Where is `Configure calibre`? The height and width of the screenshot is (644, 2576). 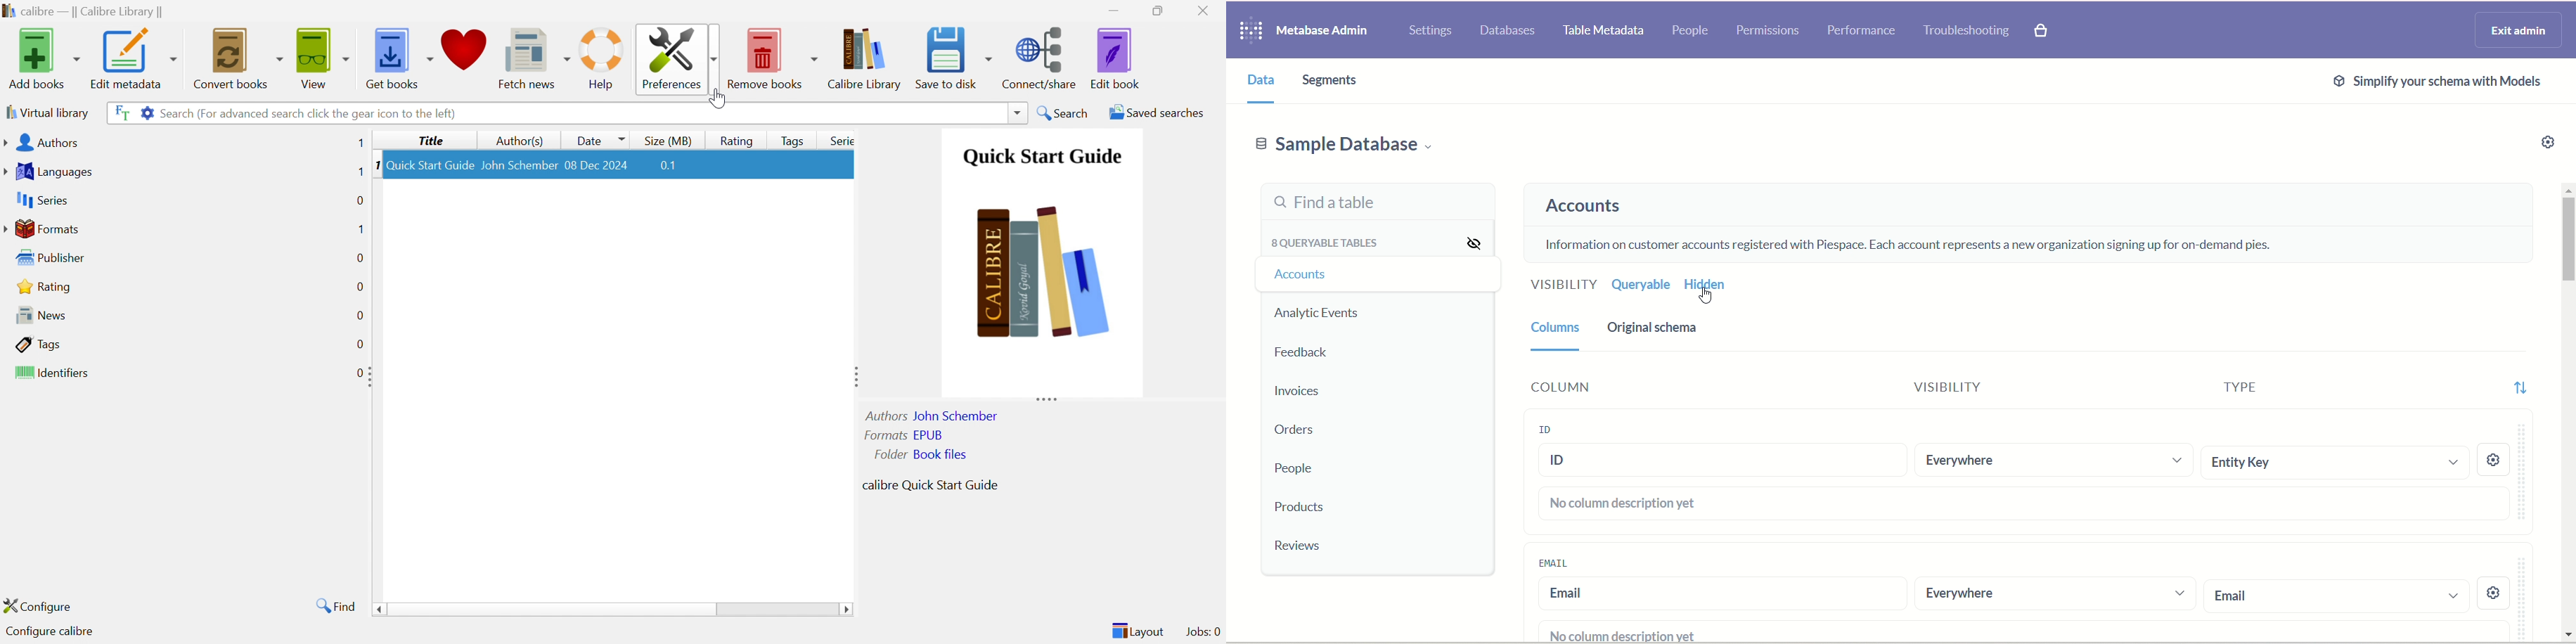
Configure calibre is located at coordinates (47, 632).